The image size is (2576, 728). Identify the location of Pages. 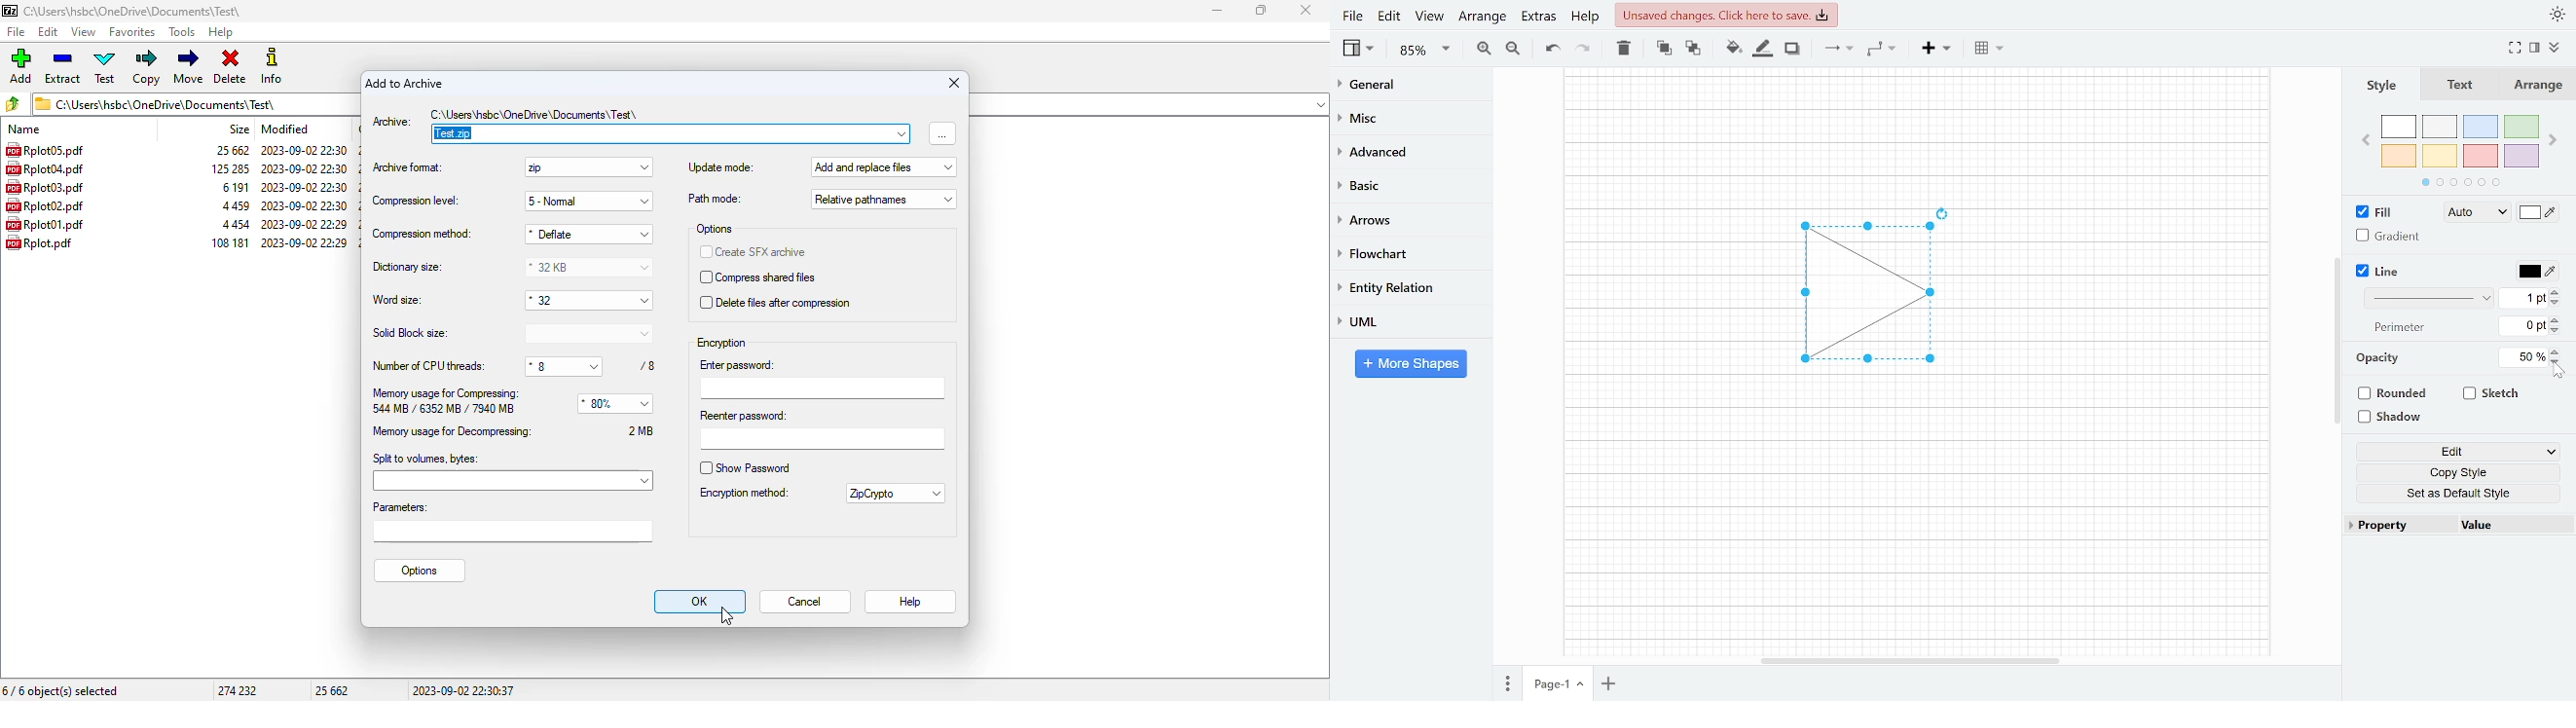
(1506, 685).